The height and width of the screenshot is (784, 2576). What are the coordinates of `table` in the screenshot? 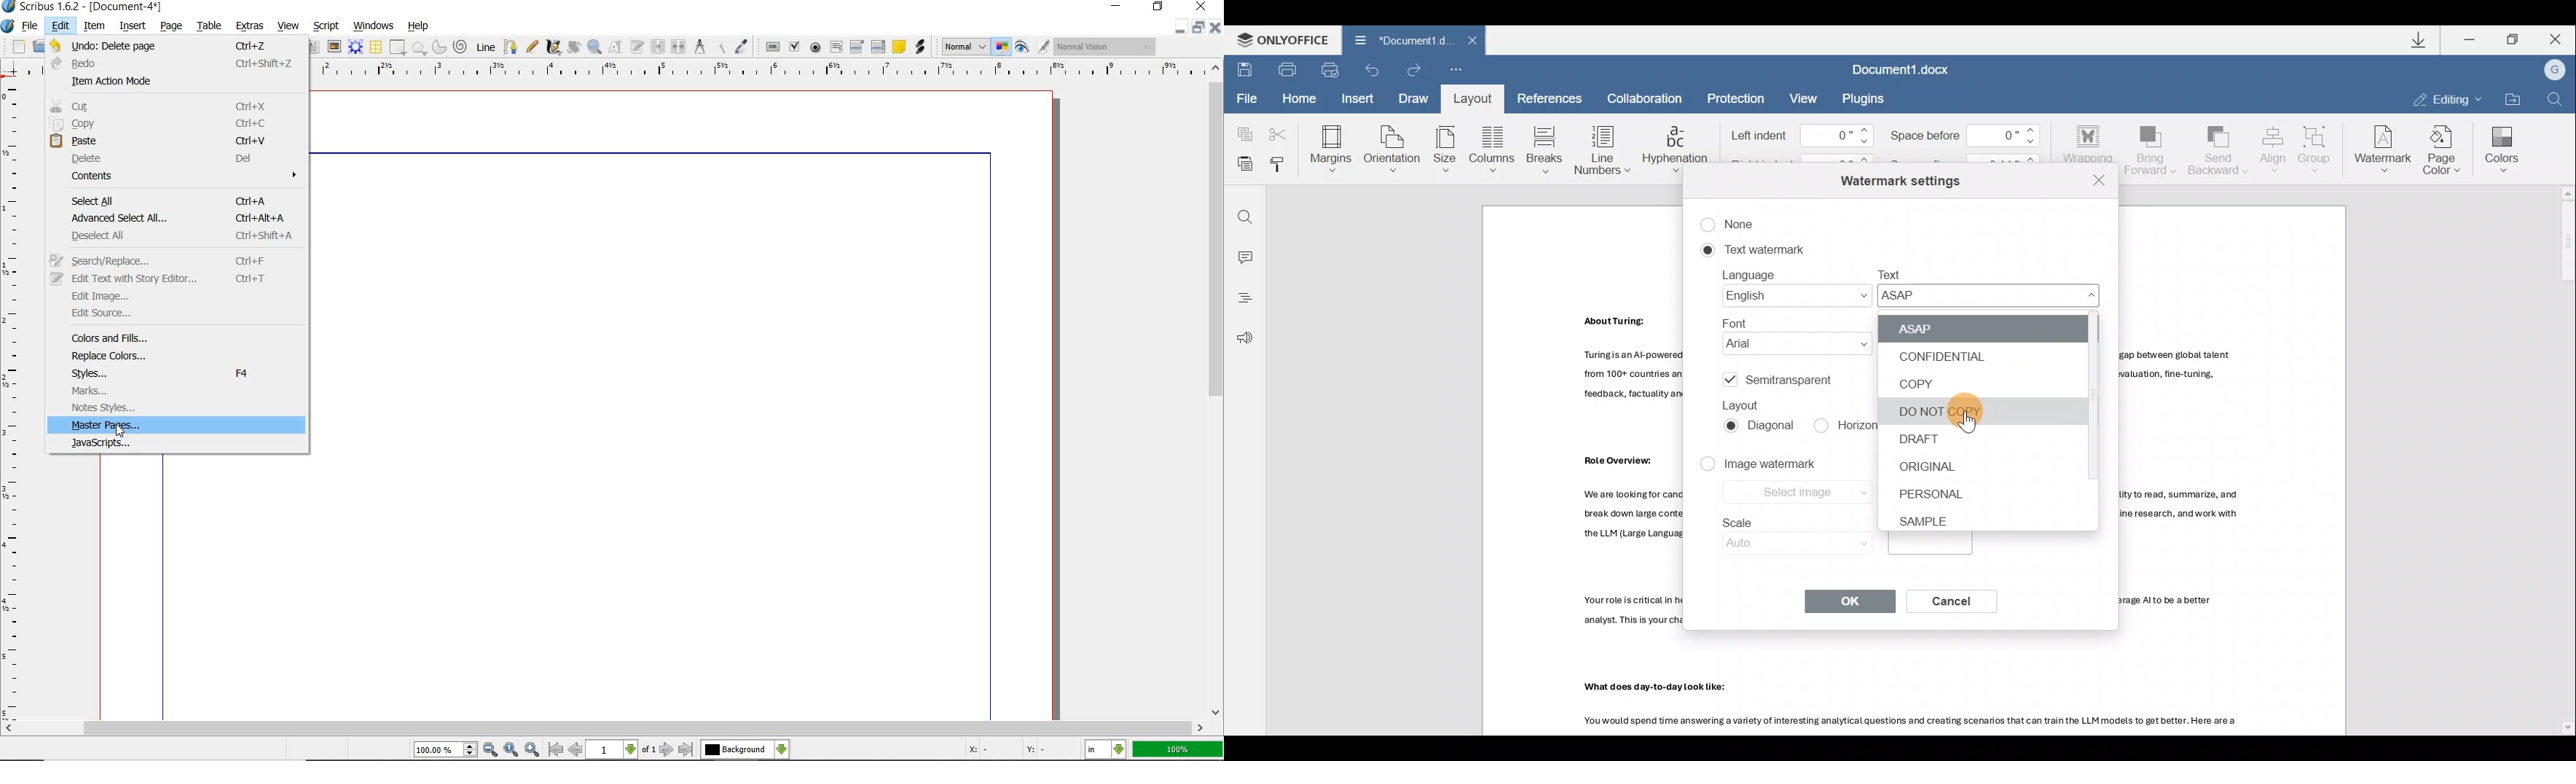 It's located at (375, 47).